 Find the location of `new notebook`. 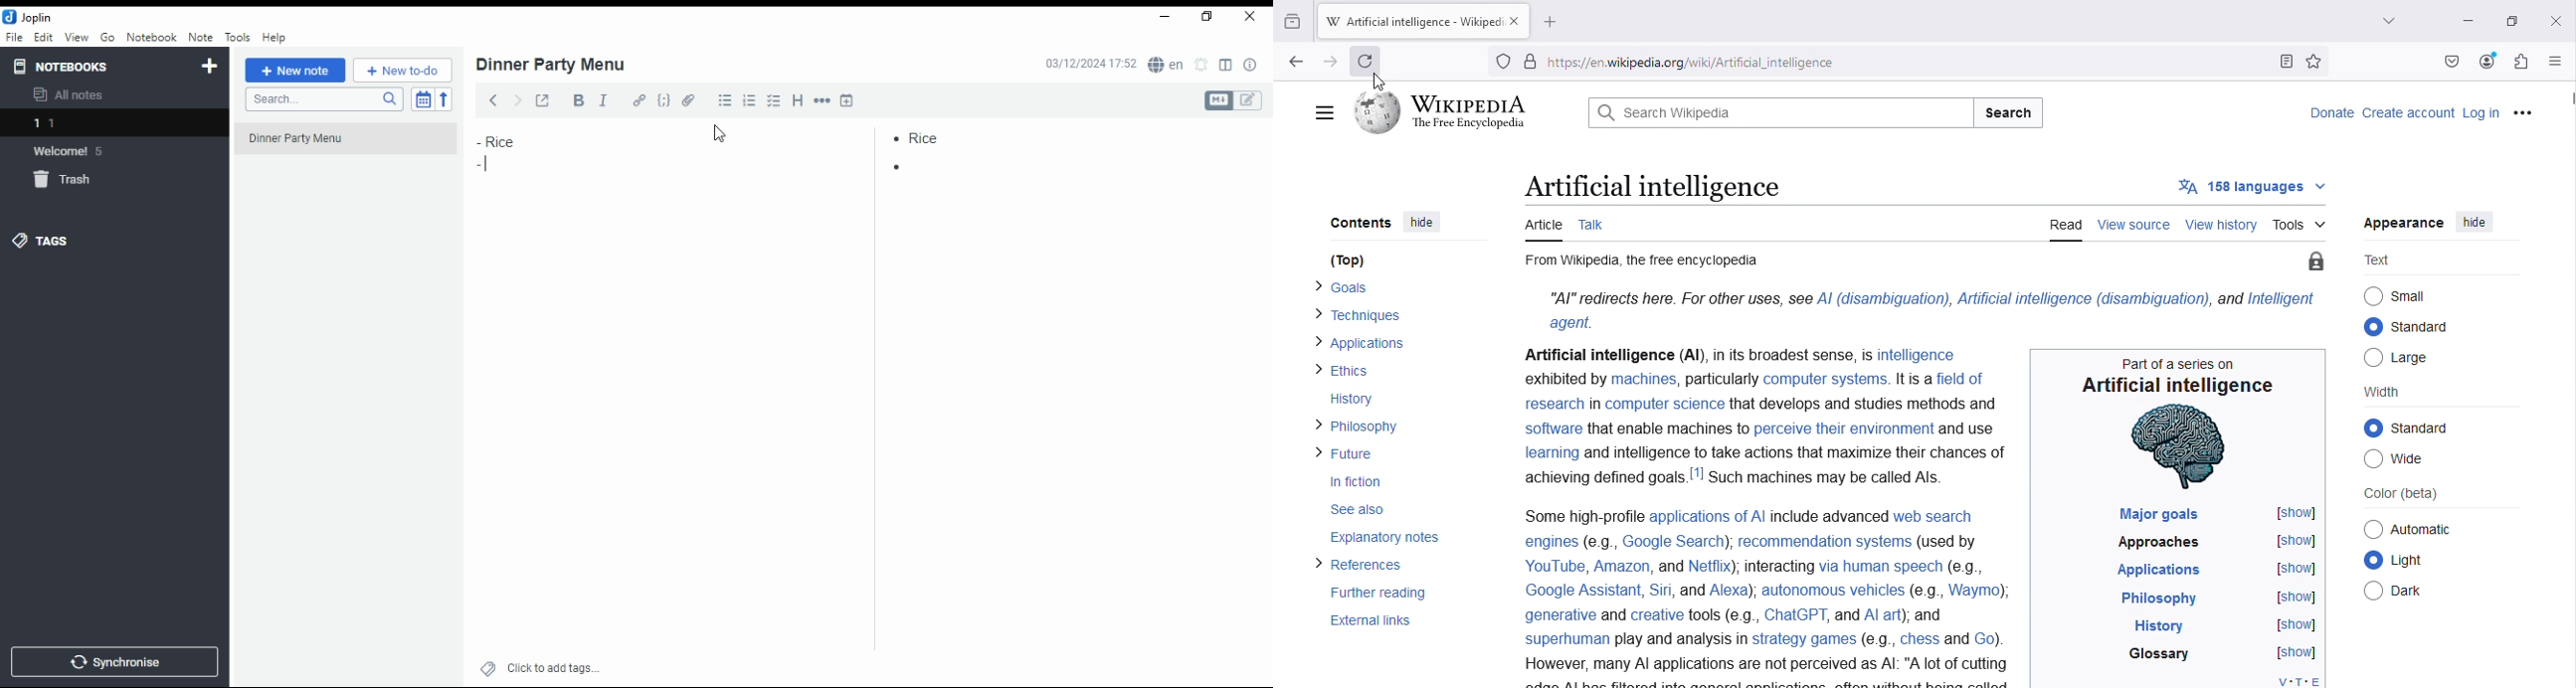

new notebook is located at coordinates (210, 67).